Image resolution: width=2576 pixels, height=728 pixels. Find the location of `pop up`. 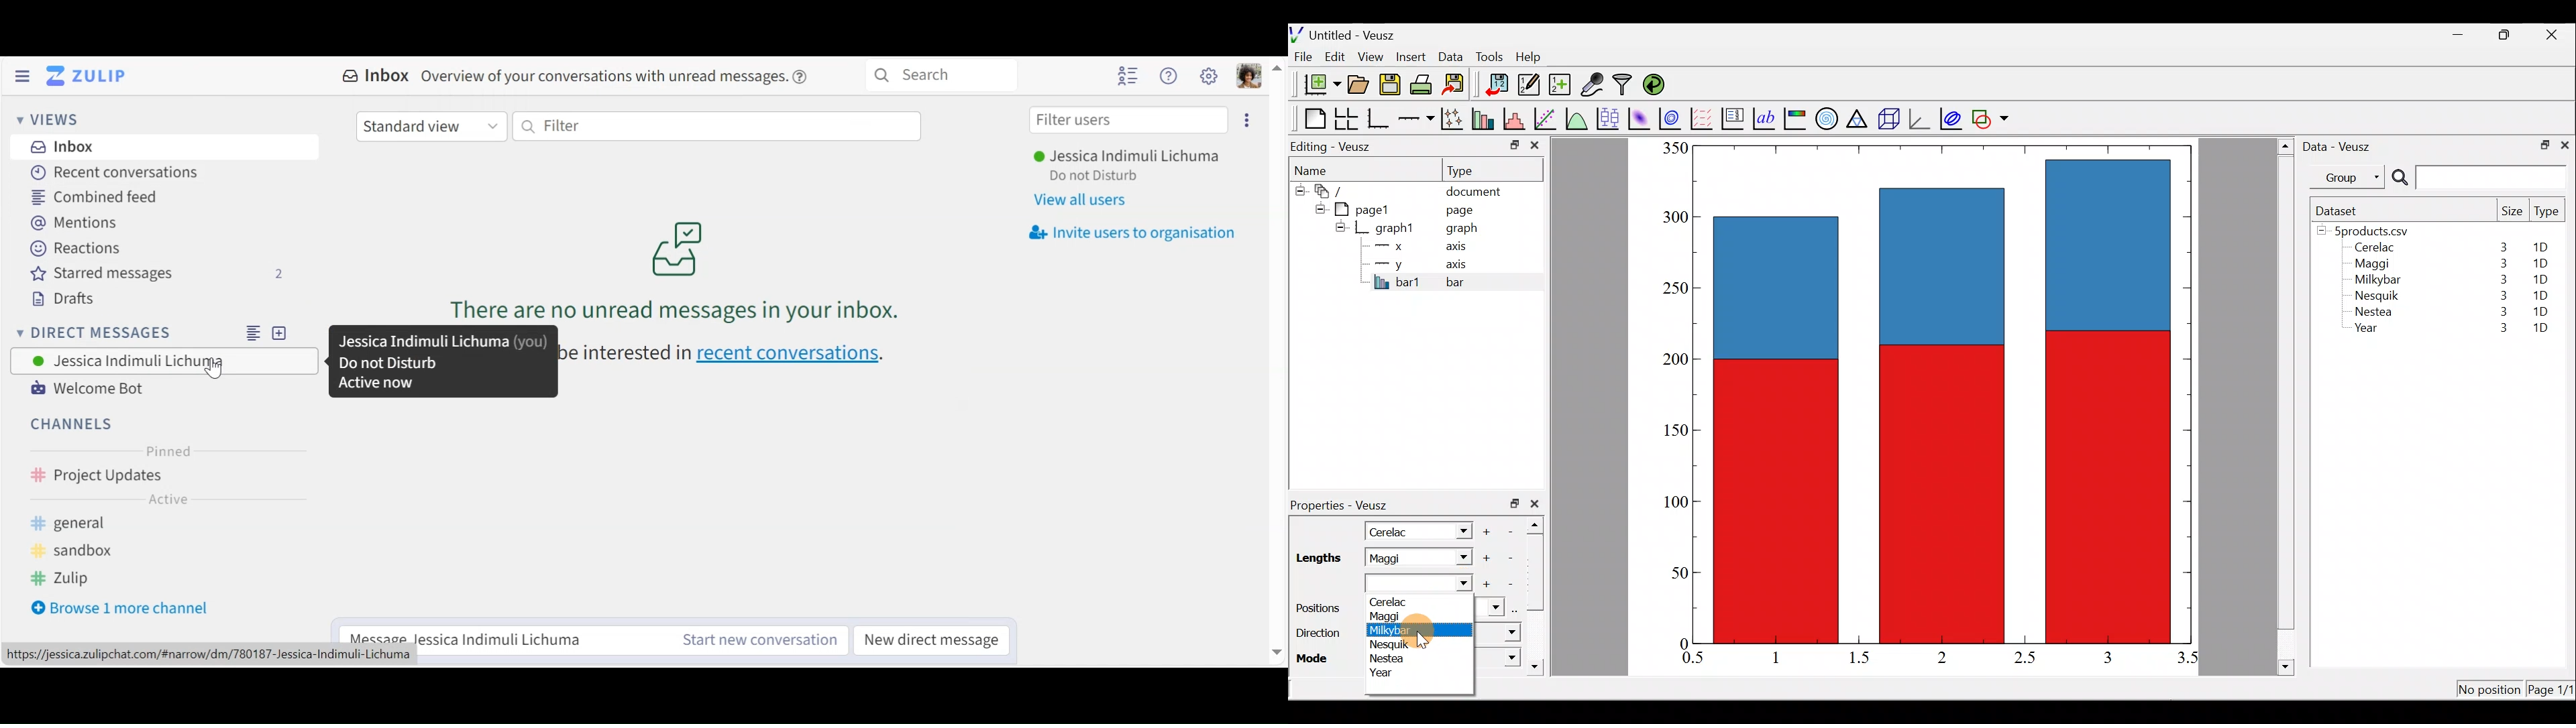

pop up is located at coordinates (441, 363).